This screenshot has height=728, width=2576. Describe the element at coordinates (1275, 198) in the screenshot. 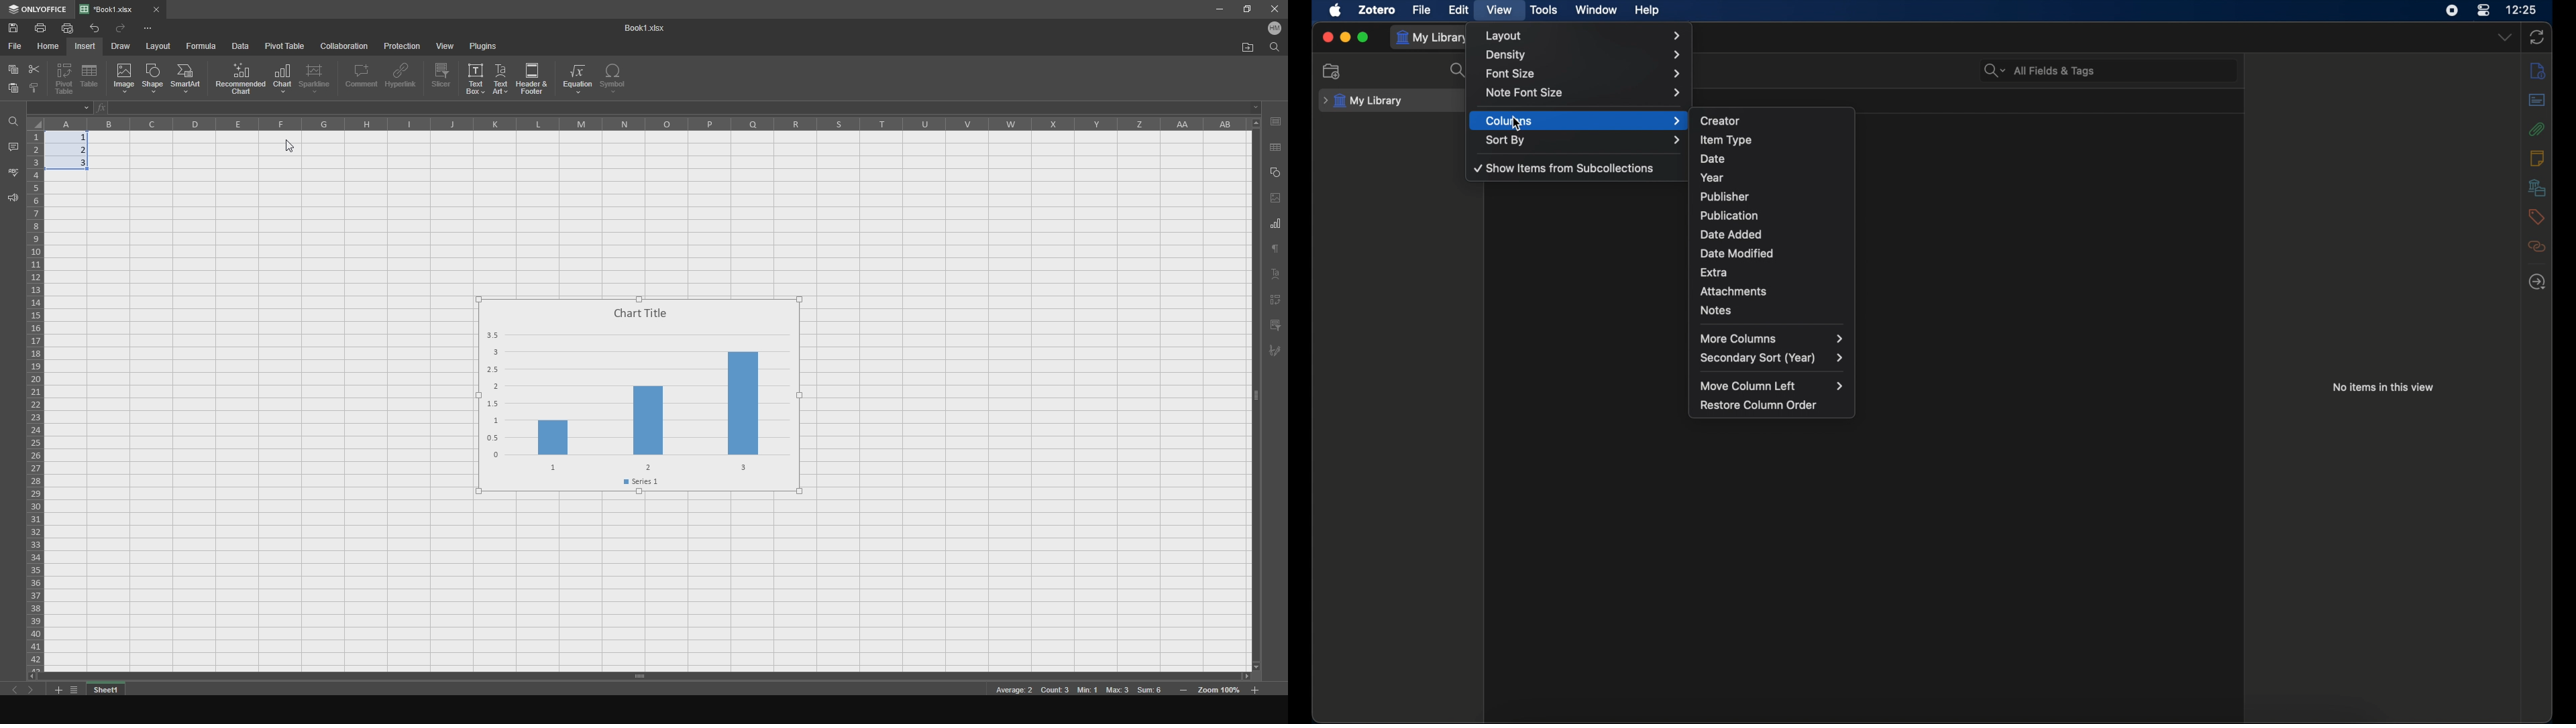

I see `page` at that location.